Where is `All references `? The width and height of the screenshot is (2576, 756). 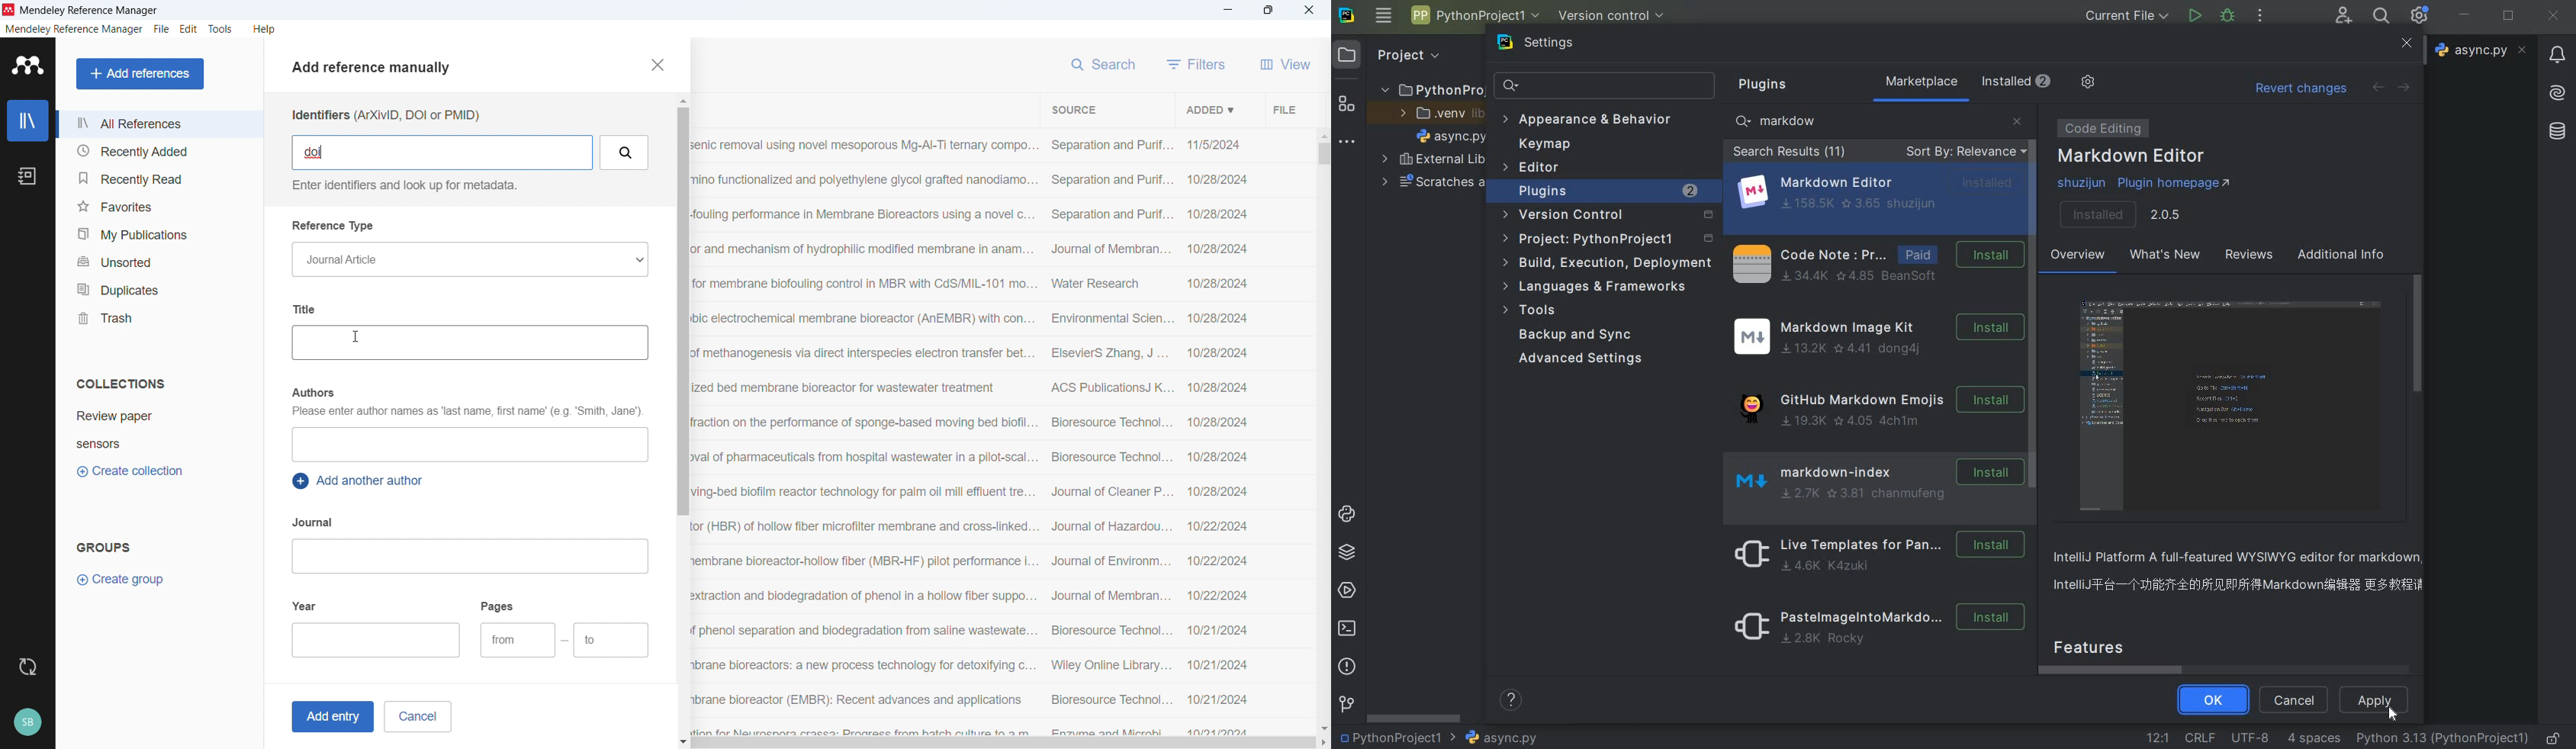
All references  is located at coordinates (159, 123).